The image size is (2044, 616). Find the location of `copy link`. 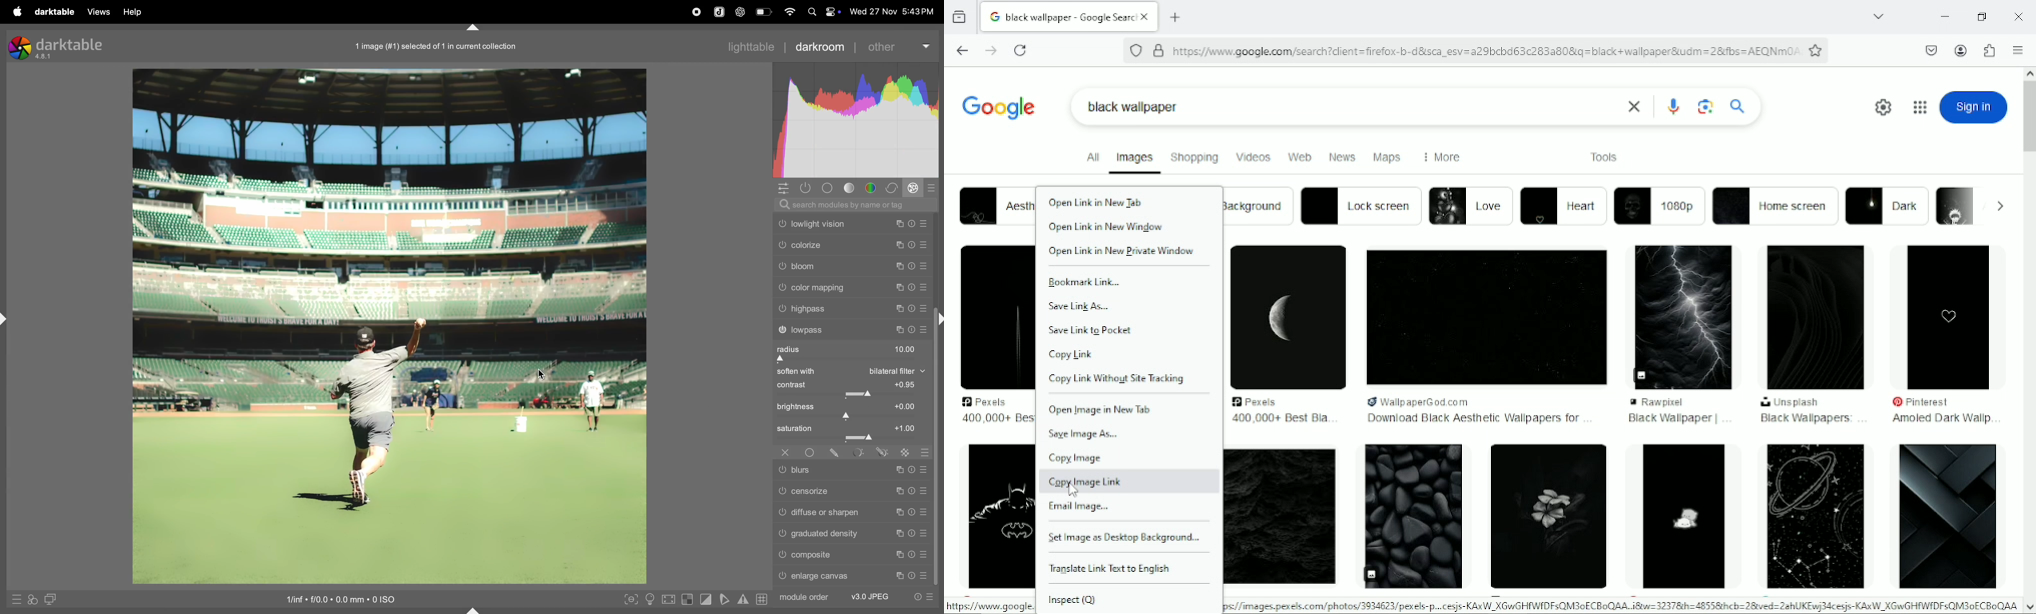

copy link is located at coordinates (1072, 355).